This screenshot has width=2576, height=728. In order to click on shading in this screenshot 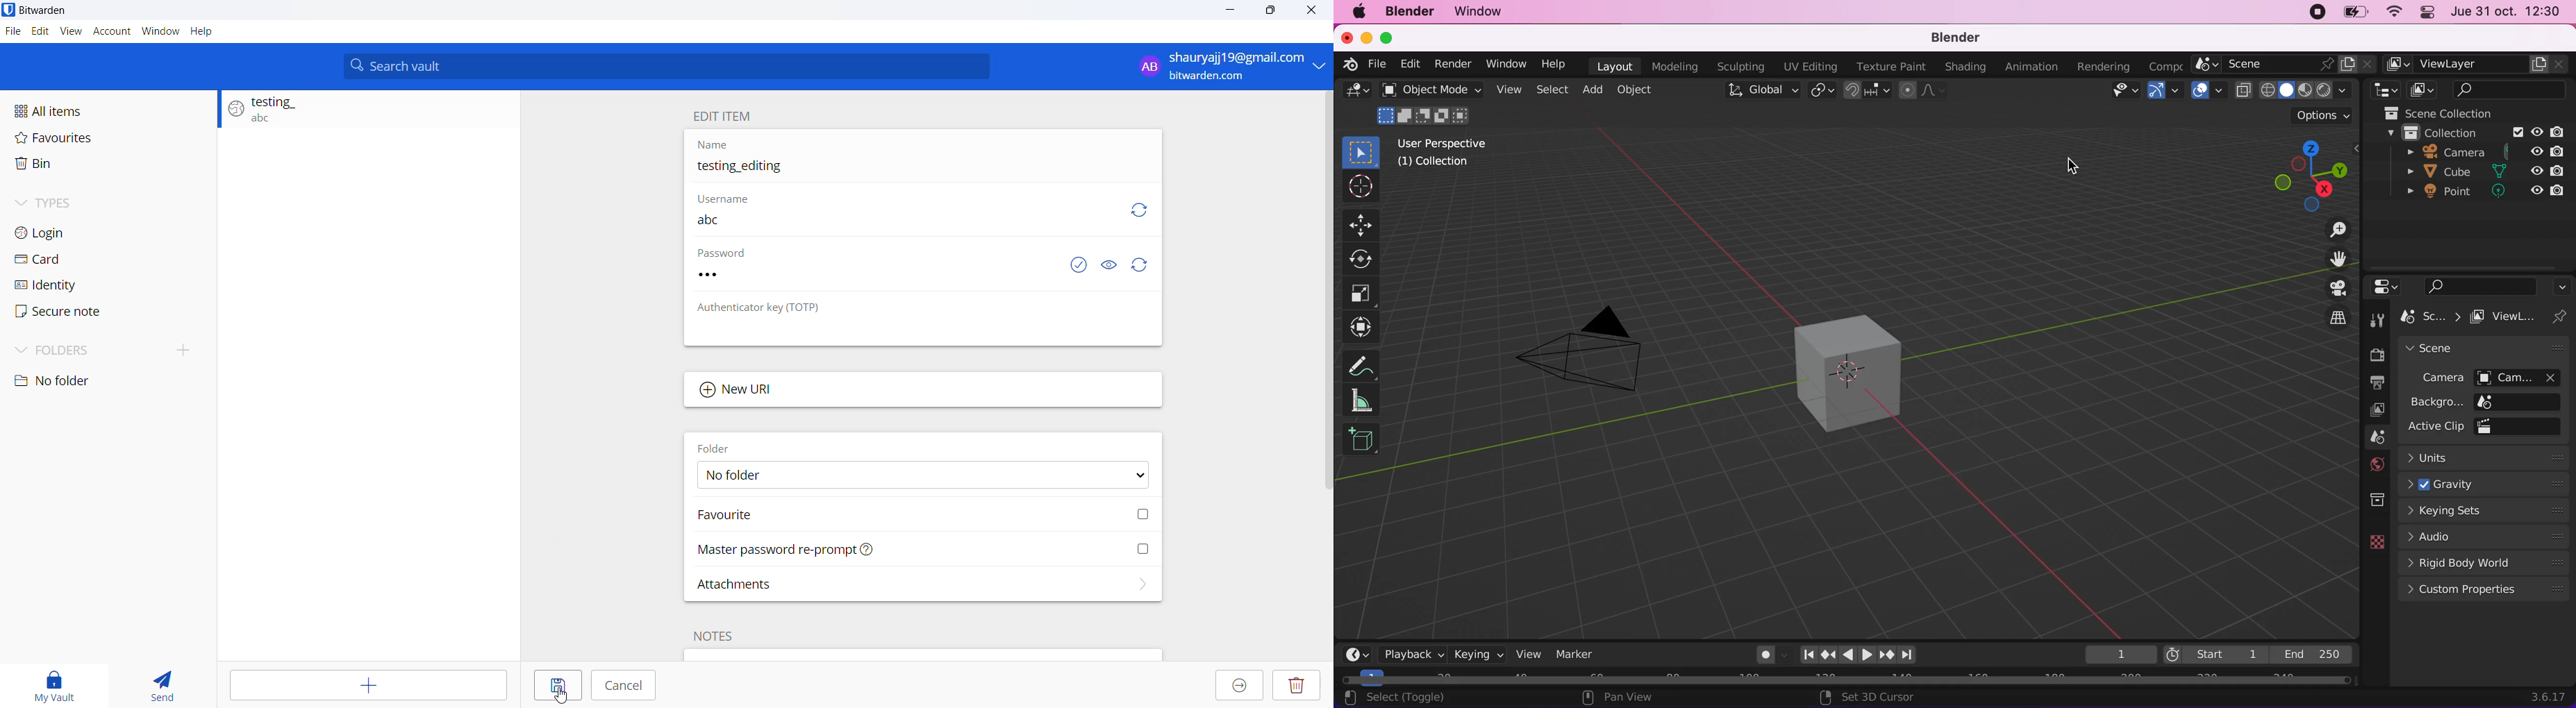, I will do `click(2308, 90)`.